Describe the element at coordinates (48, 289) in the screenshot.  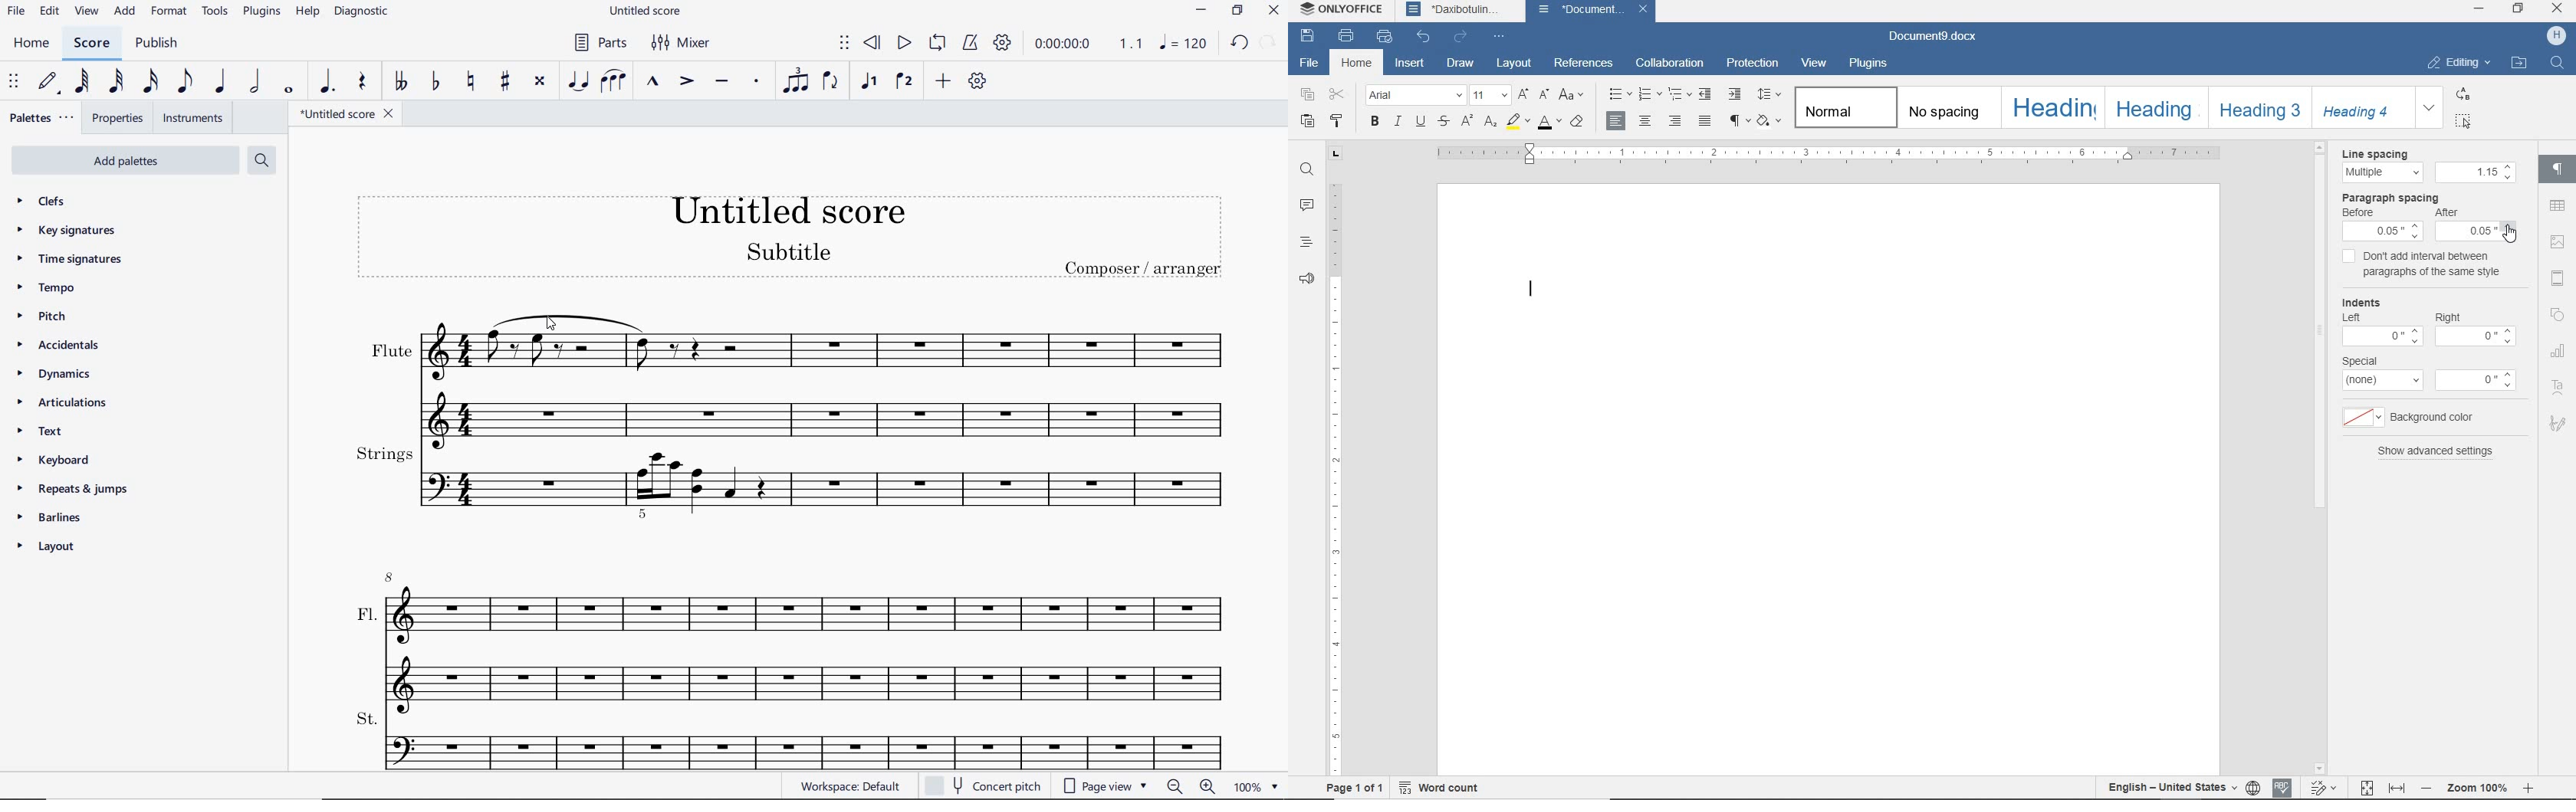
I see `tempo` at that location.